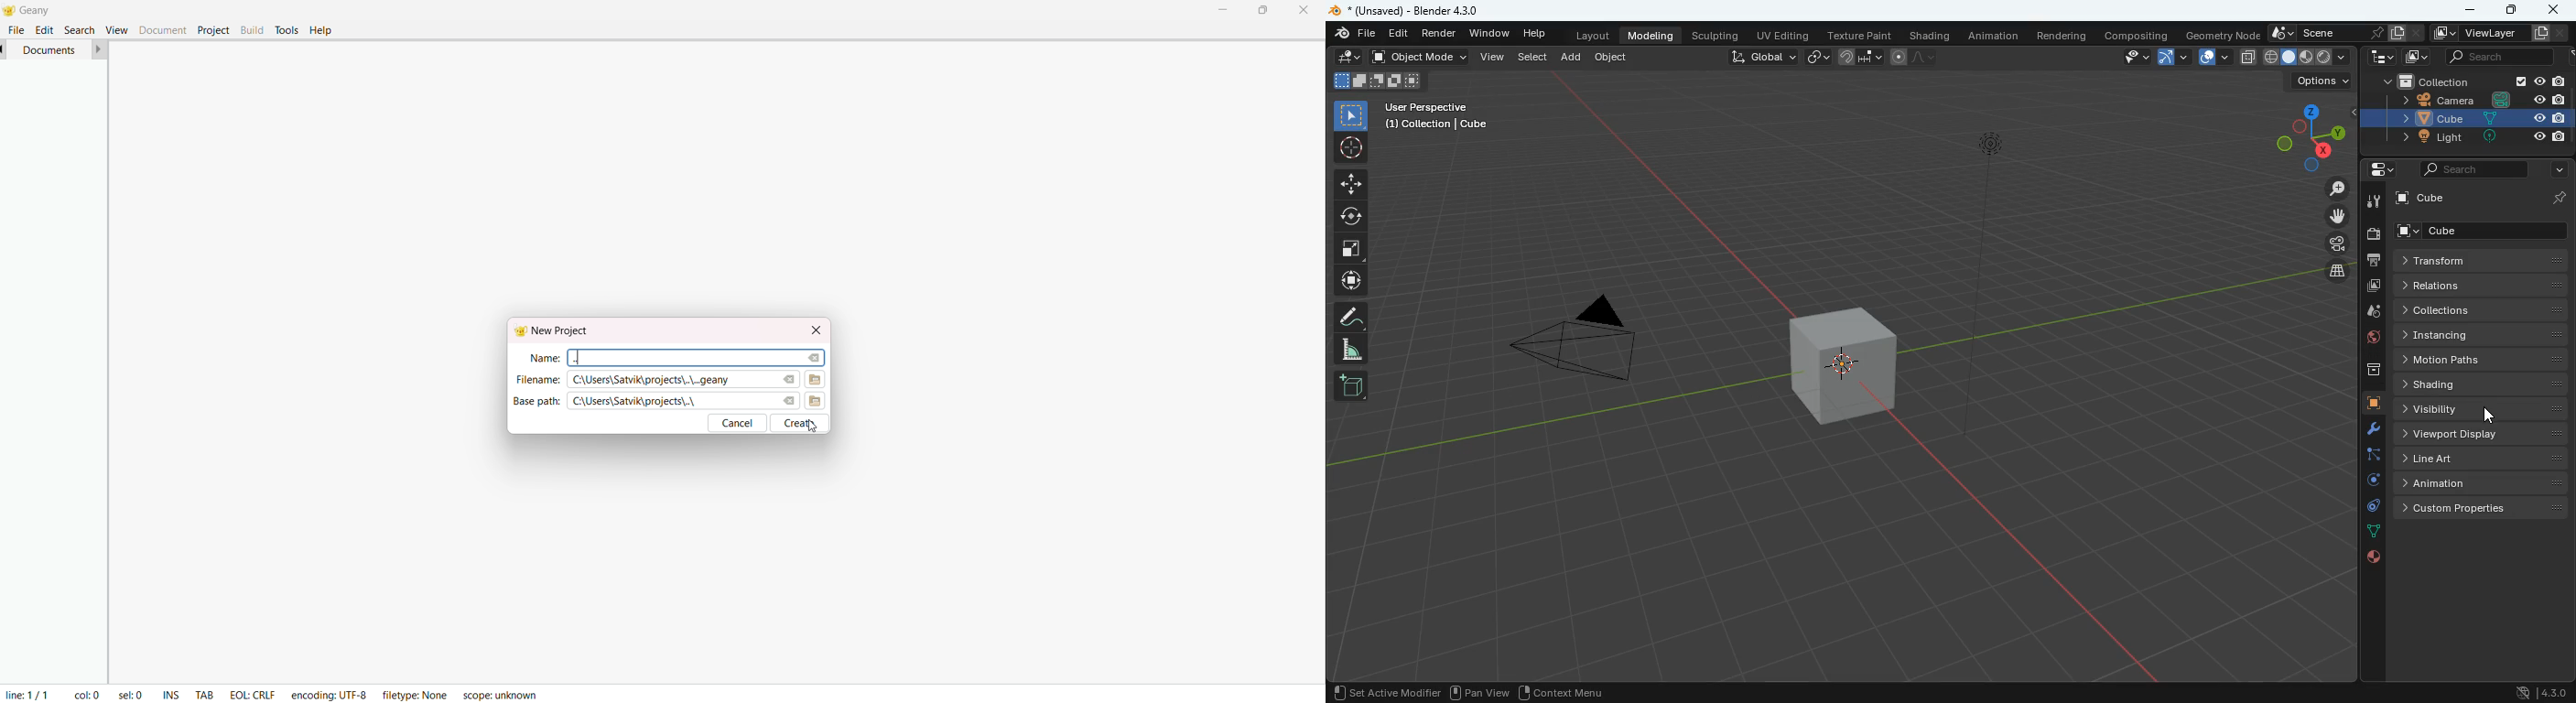 This screenshot has height=728, width=2576. Describe the element at coordinates (2475, 260) in the screenshot. I see `transform` at that location.